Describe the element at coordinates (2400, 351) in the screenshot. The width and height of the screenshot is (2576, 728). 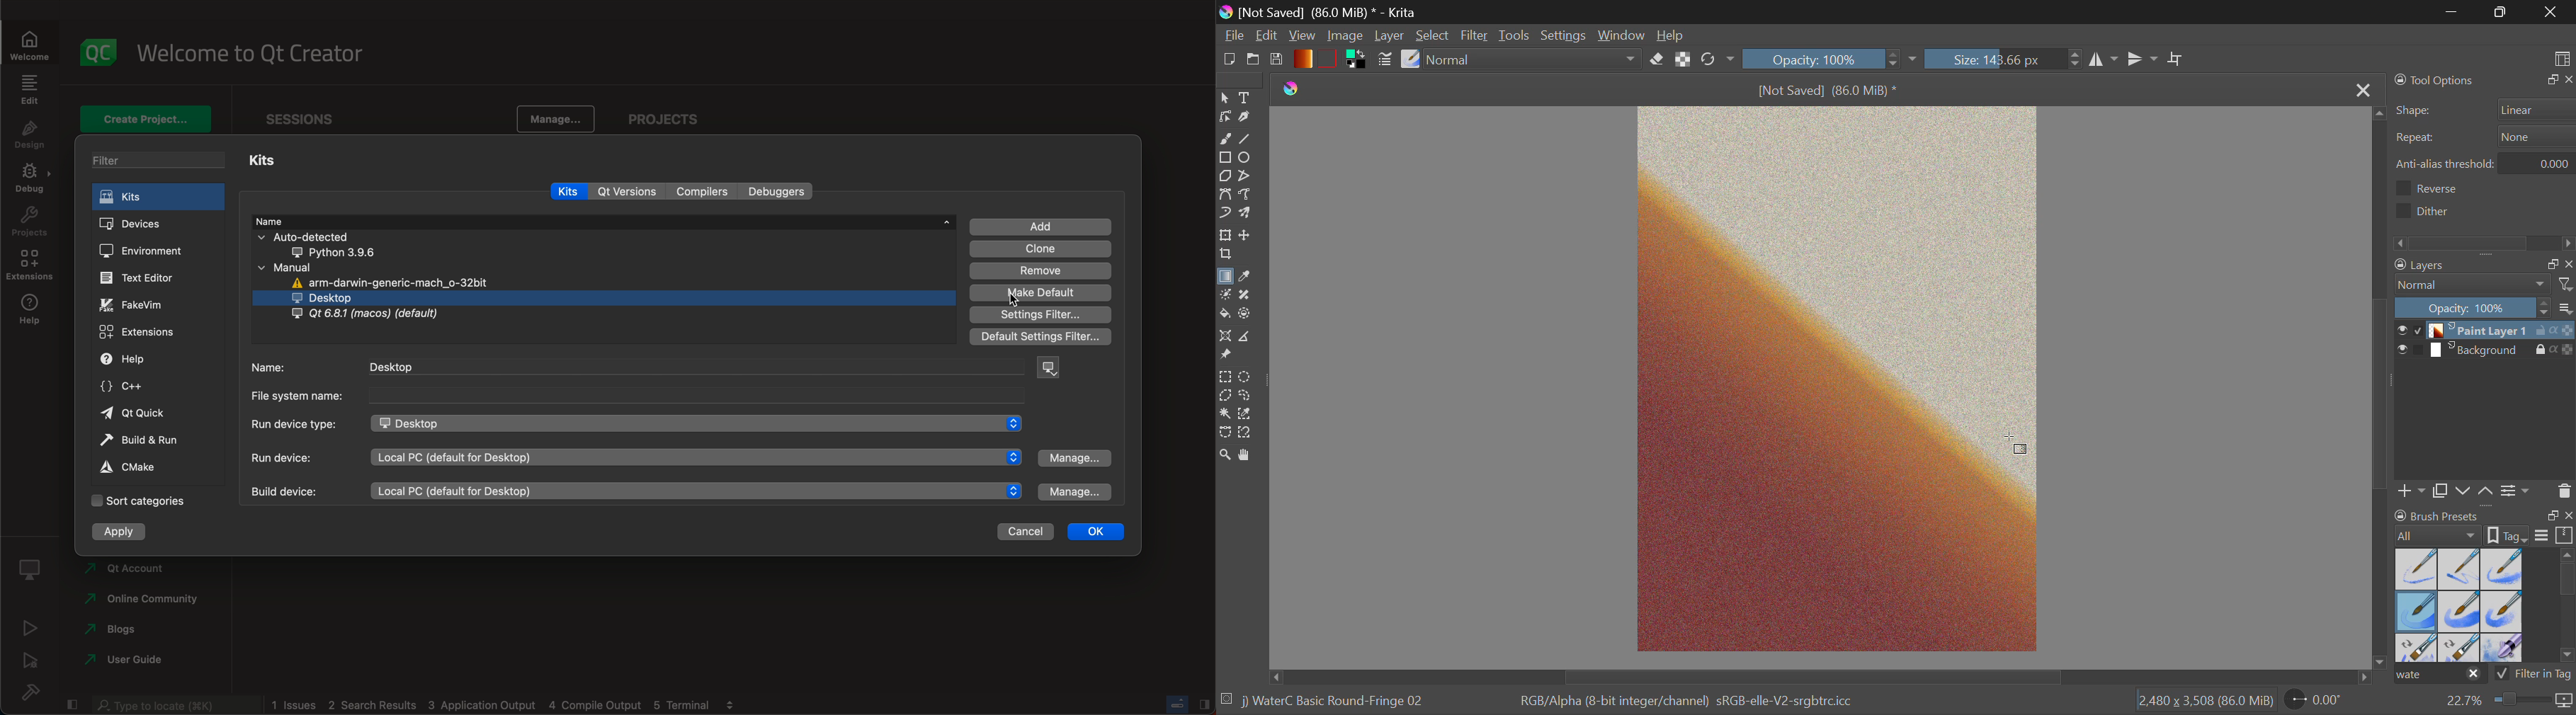
I see `preview` at that location.